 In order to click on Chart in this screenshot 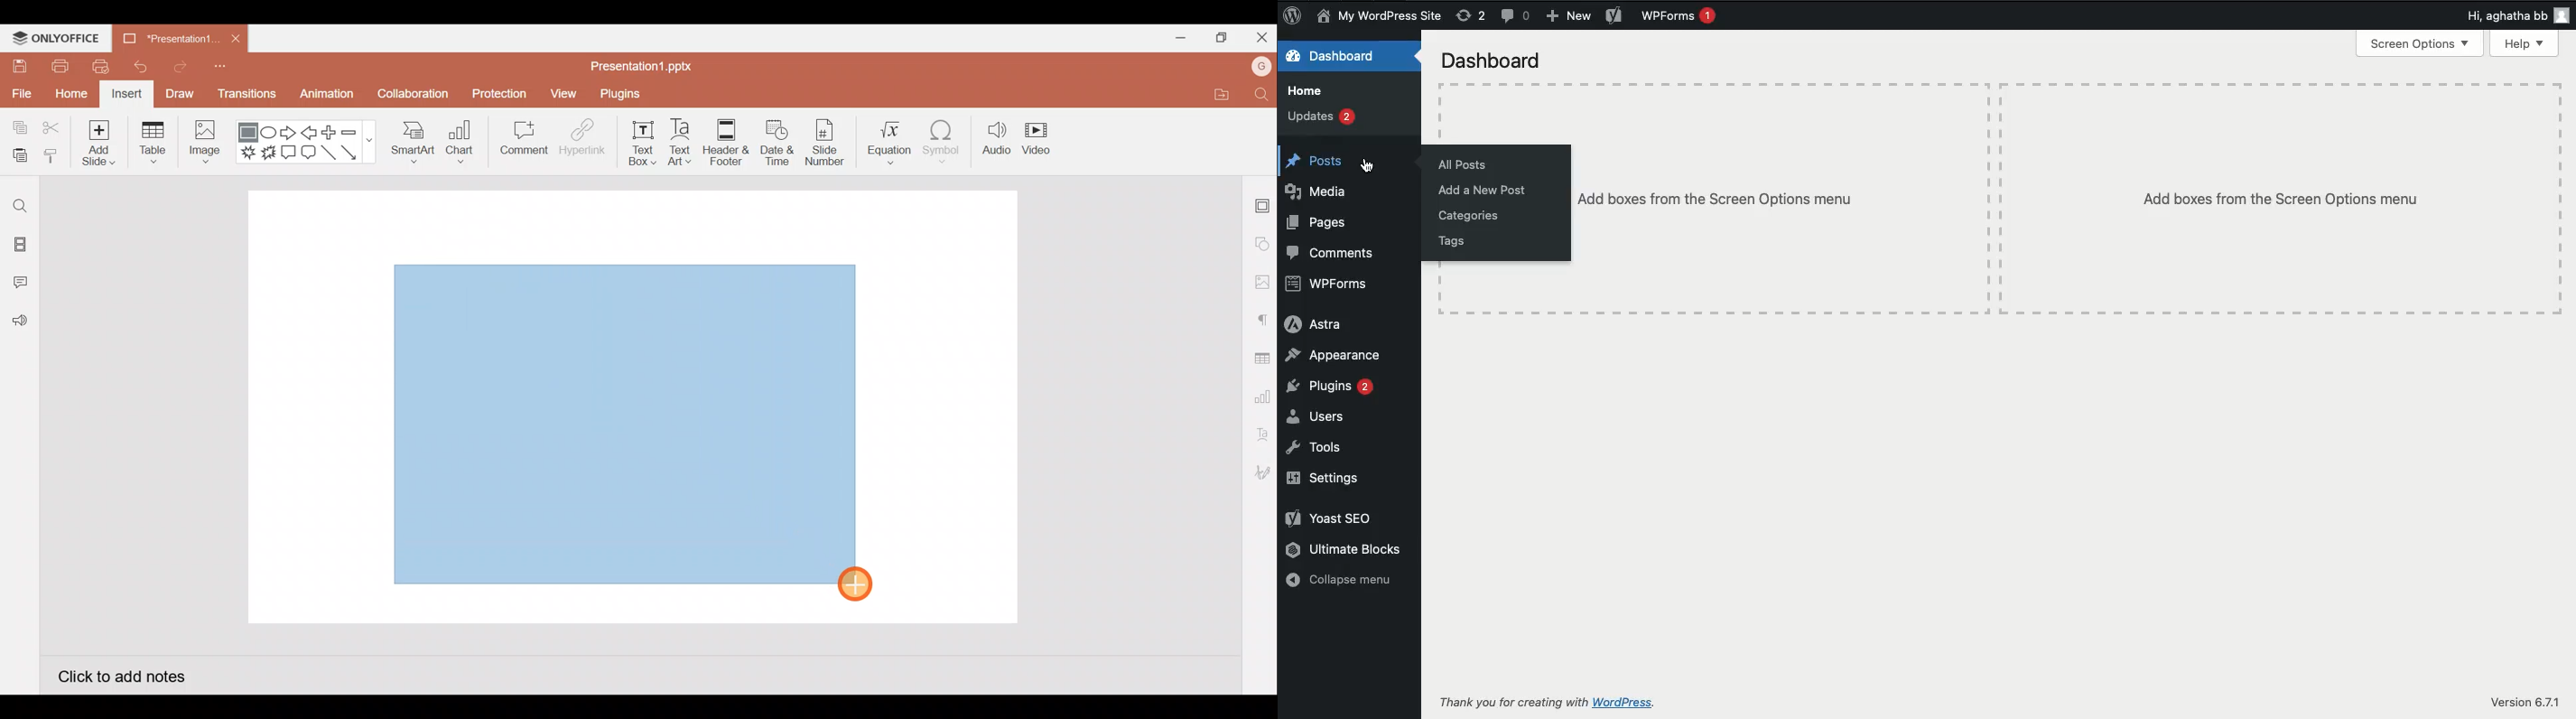, I will do `click(461, 140)`.